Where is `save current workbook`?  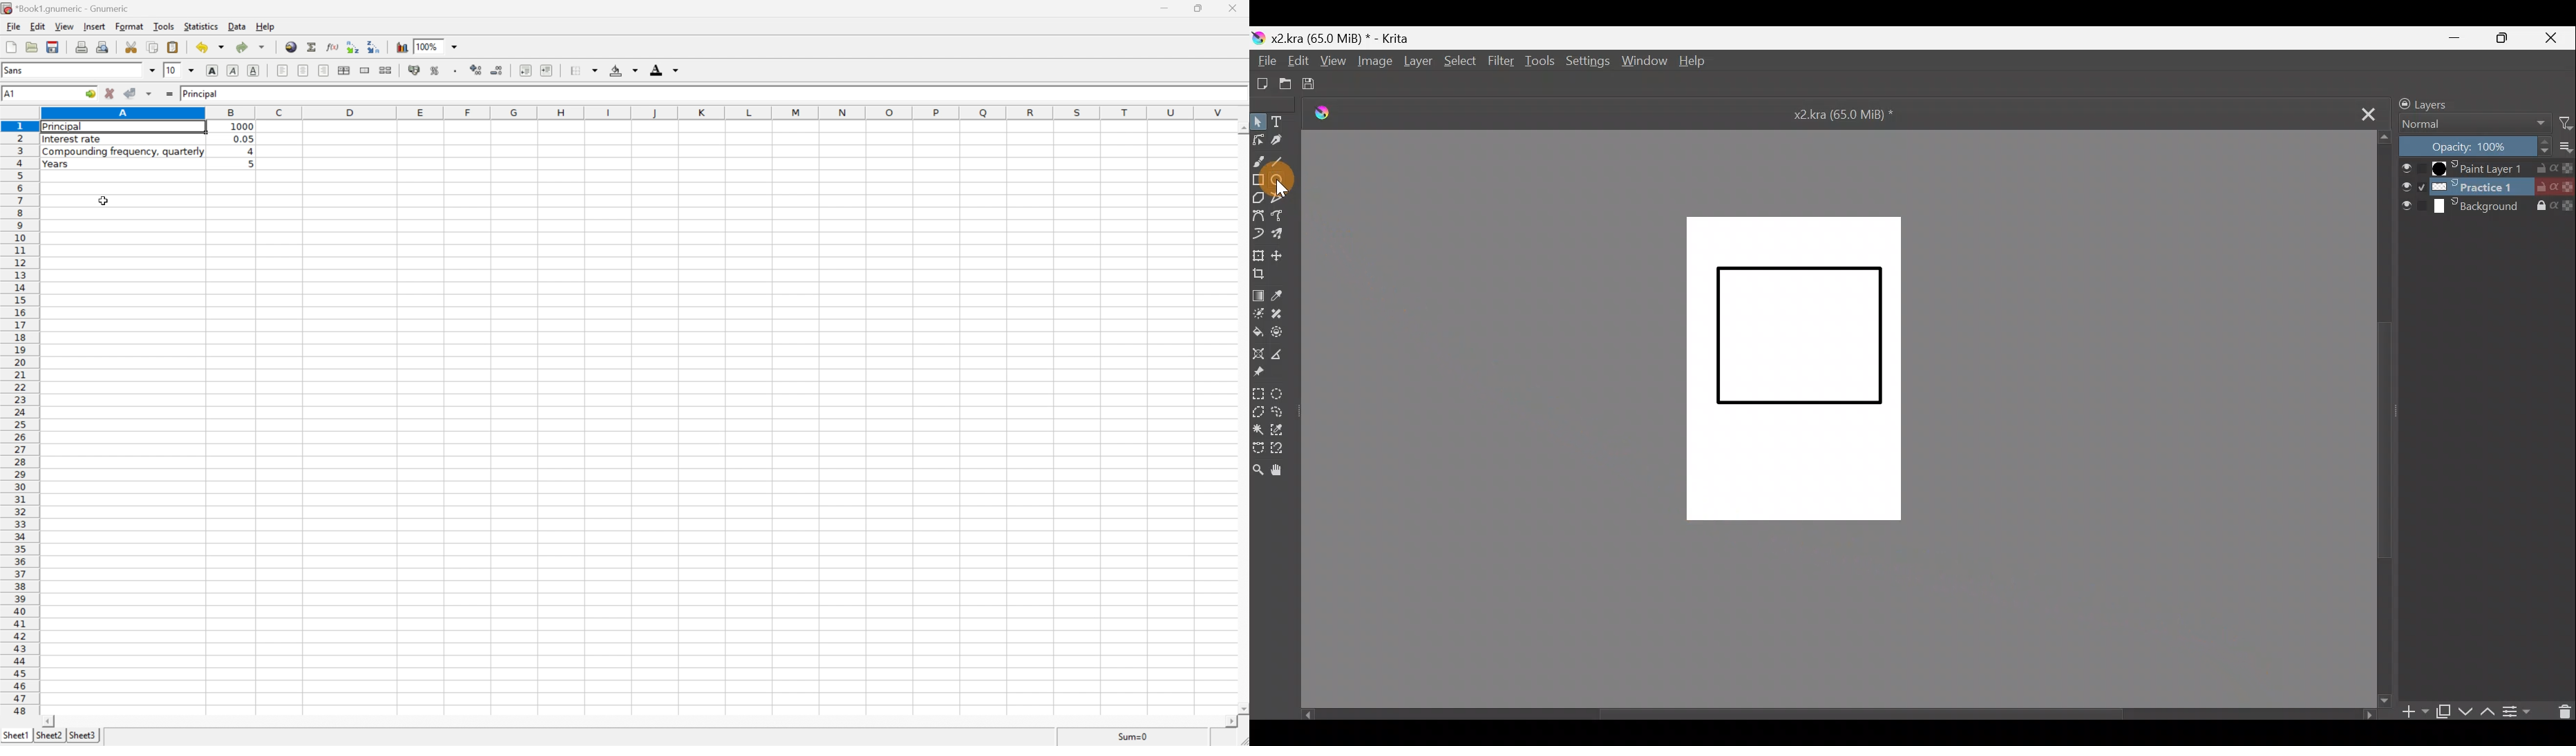 save current workbook is located at coordinates (55, 47).